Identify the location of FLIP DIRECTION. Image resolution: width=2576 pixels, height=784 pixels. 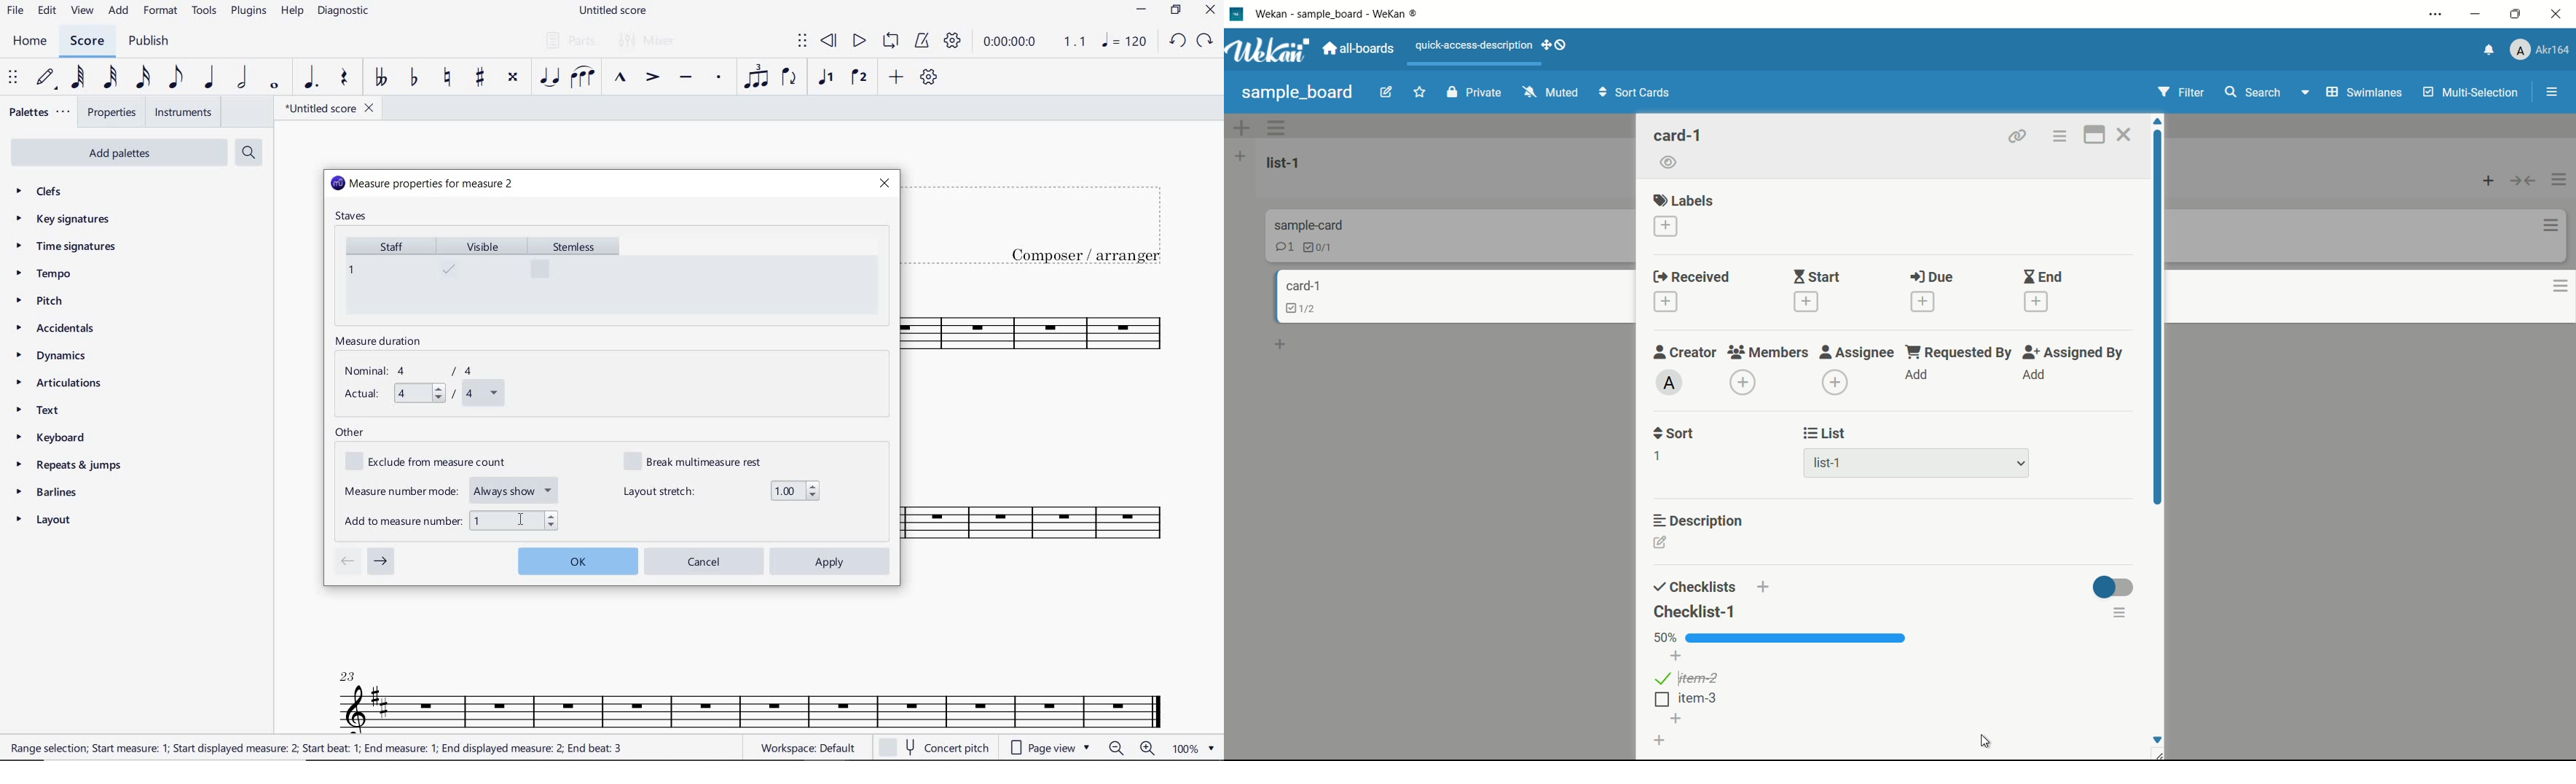
(789, 79).